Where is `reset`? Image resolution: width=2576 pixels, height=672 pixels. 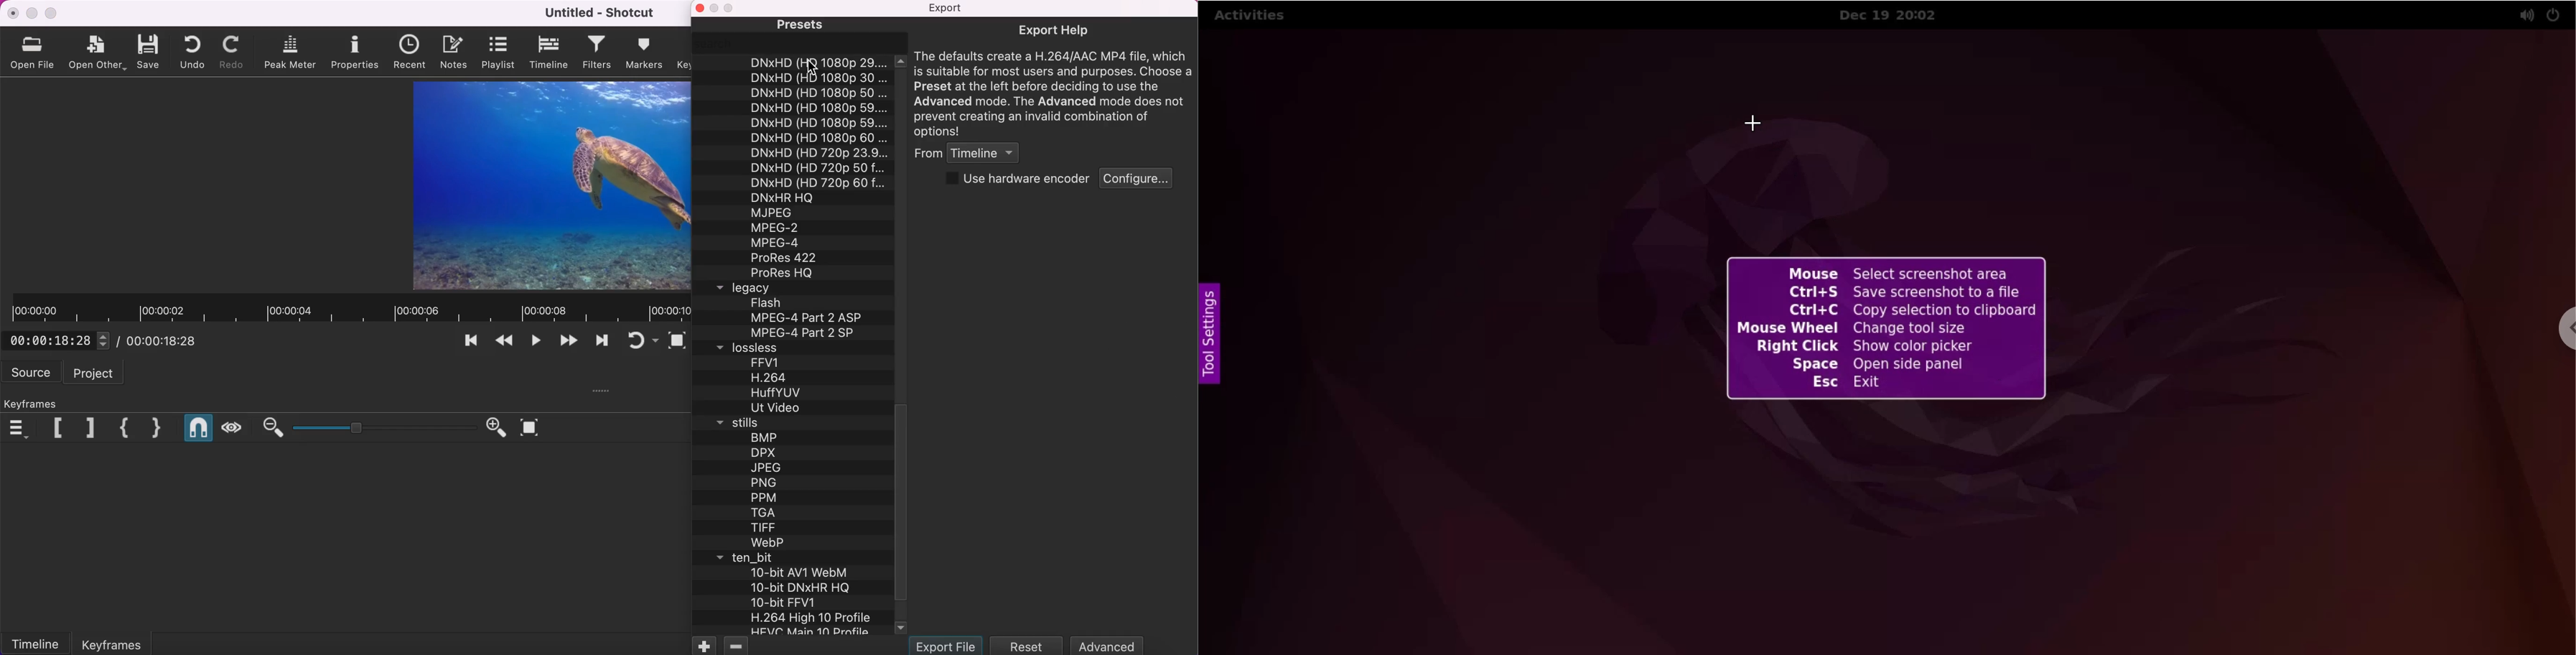 reset is located at coordinates (1026, 645).